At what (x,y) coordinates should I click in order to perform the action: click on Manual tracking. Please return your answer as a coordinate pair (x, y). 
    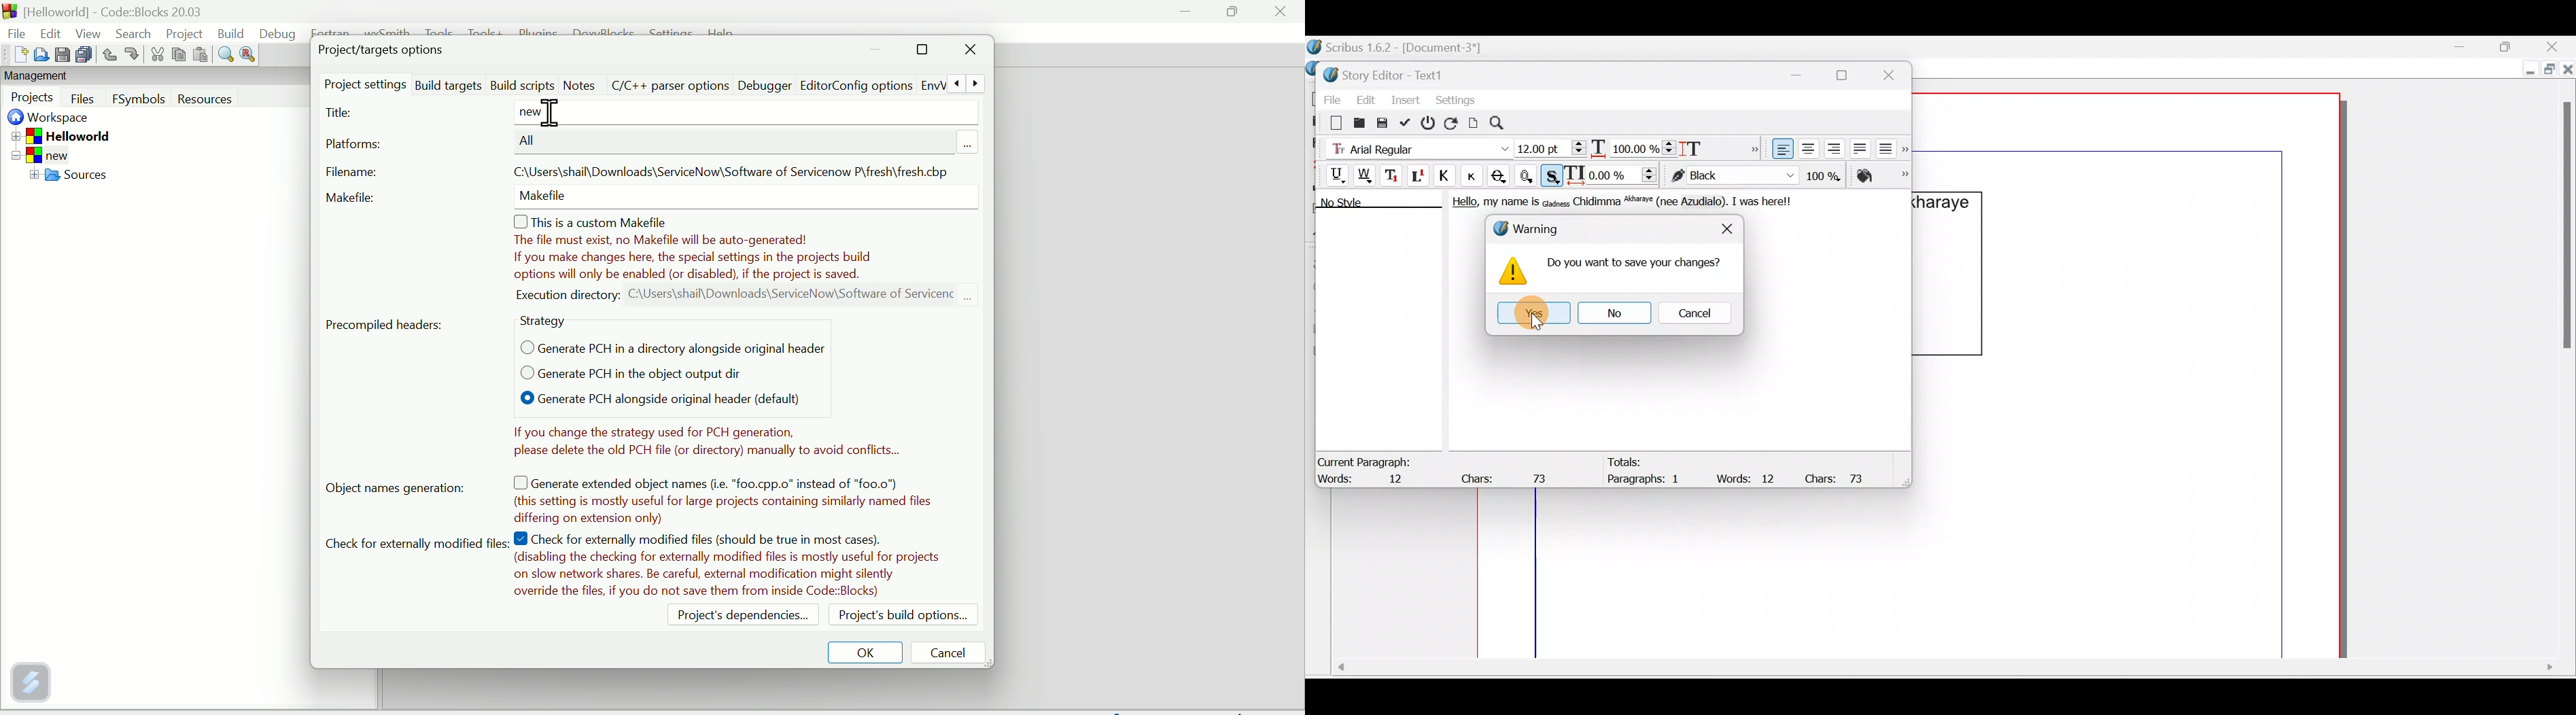
    Looking at the image, I should click on (1614, 174).